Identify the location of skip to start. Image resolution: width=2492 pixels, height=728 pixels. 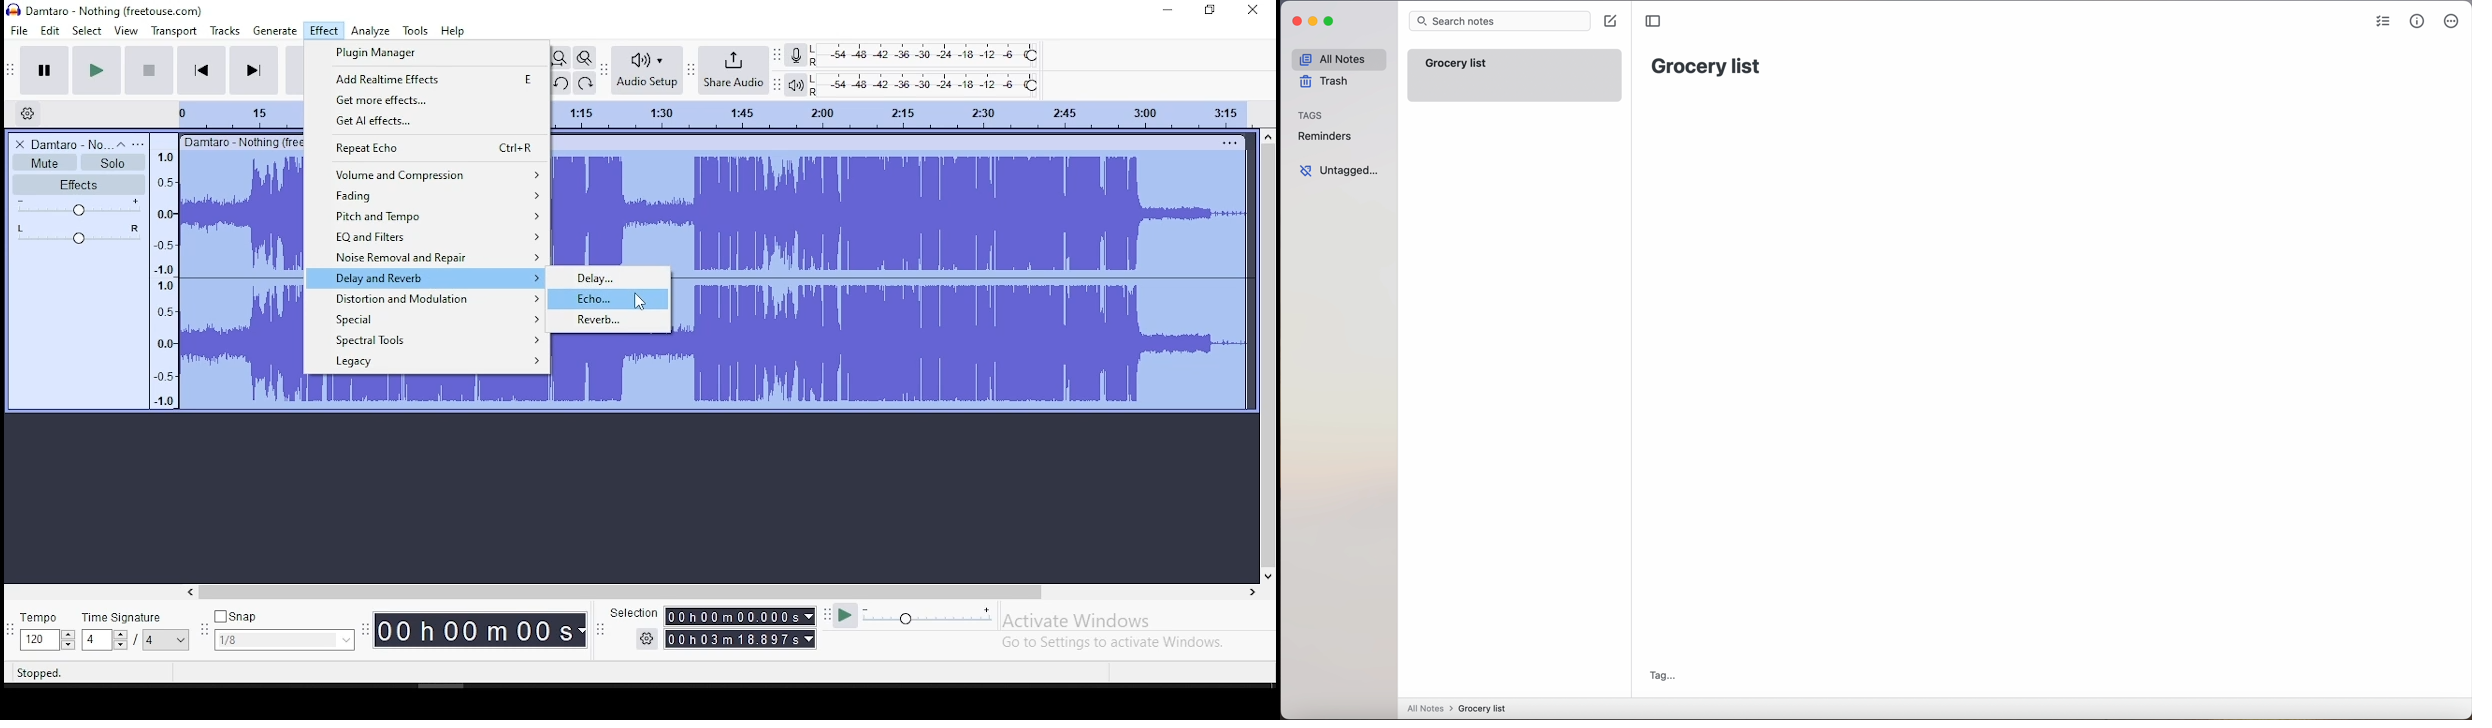
(202, 69).